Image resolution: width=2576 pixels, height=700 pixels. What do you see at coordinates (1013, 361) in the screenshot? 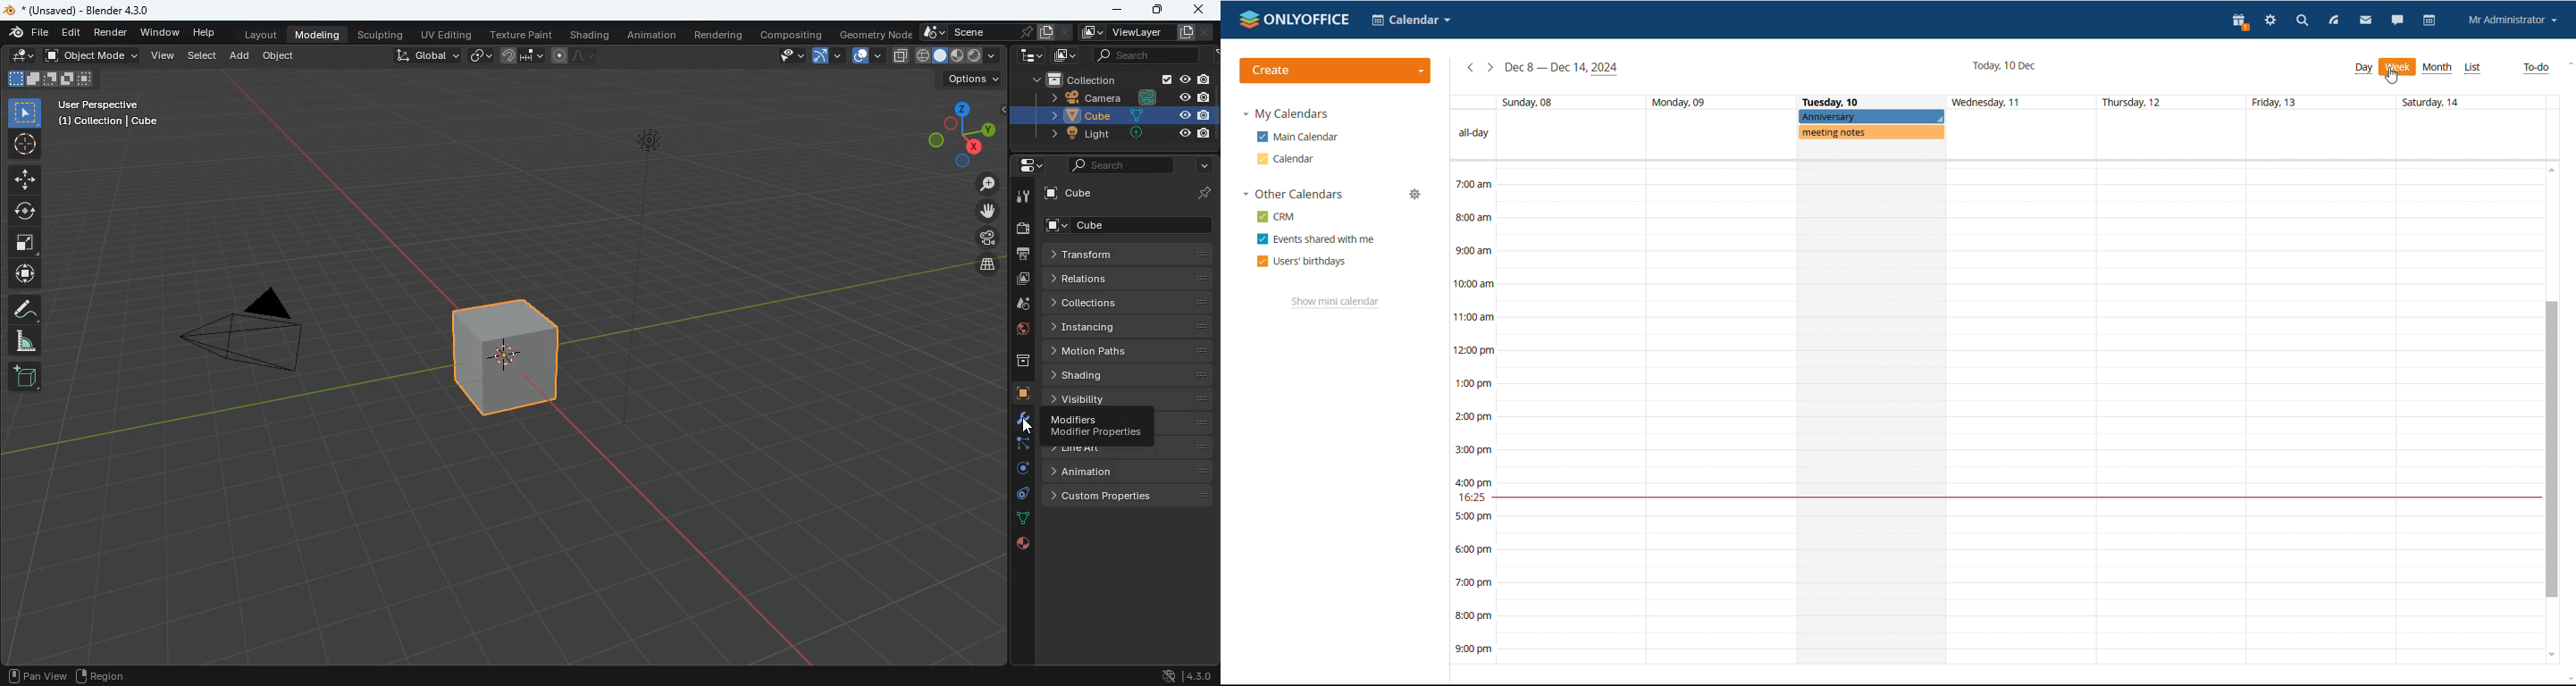
I see `archive` at bounding box center [1013, 361].